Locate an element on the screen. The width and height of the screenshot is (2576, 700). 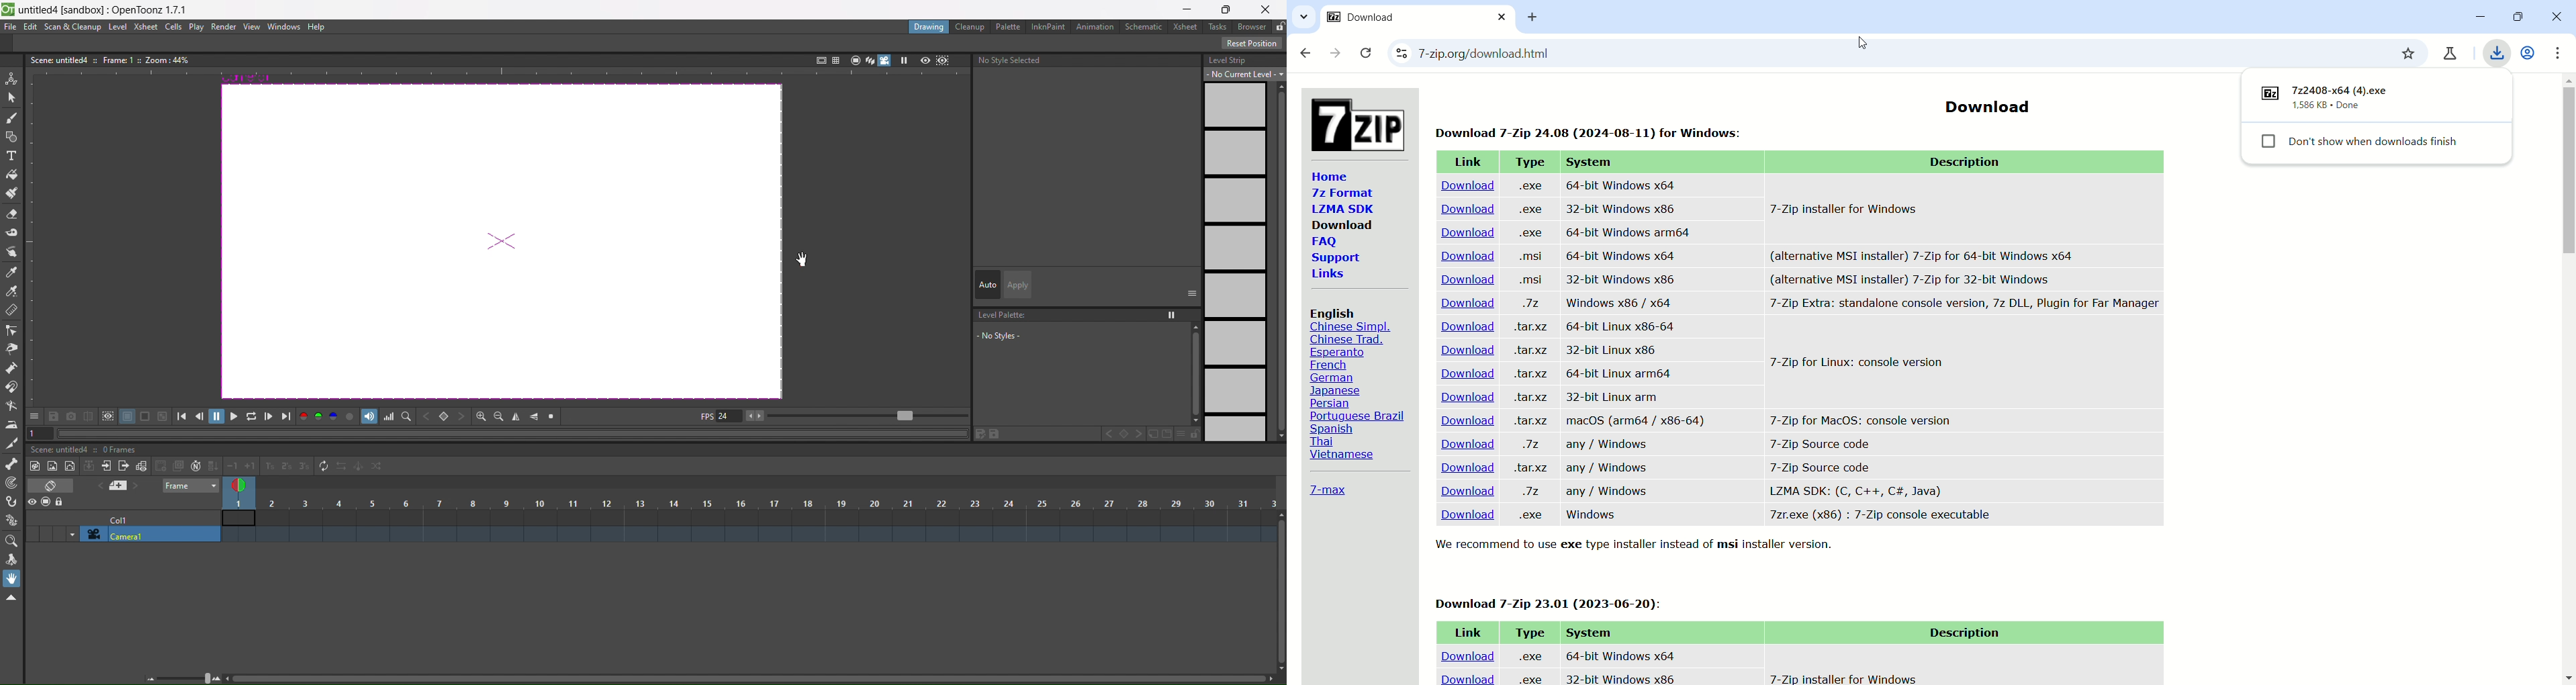
inknpaint is located at coordinates (1048, 25).